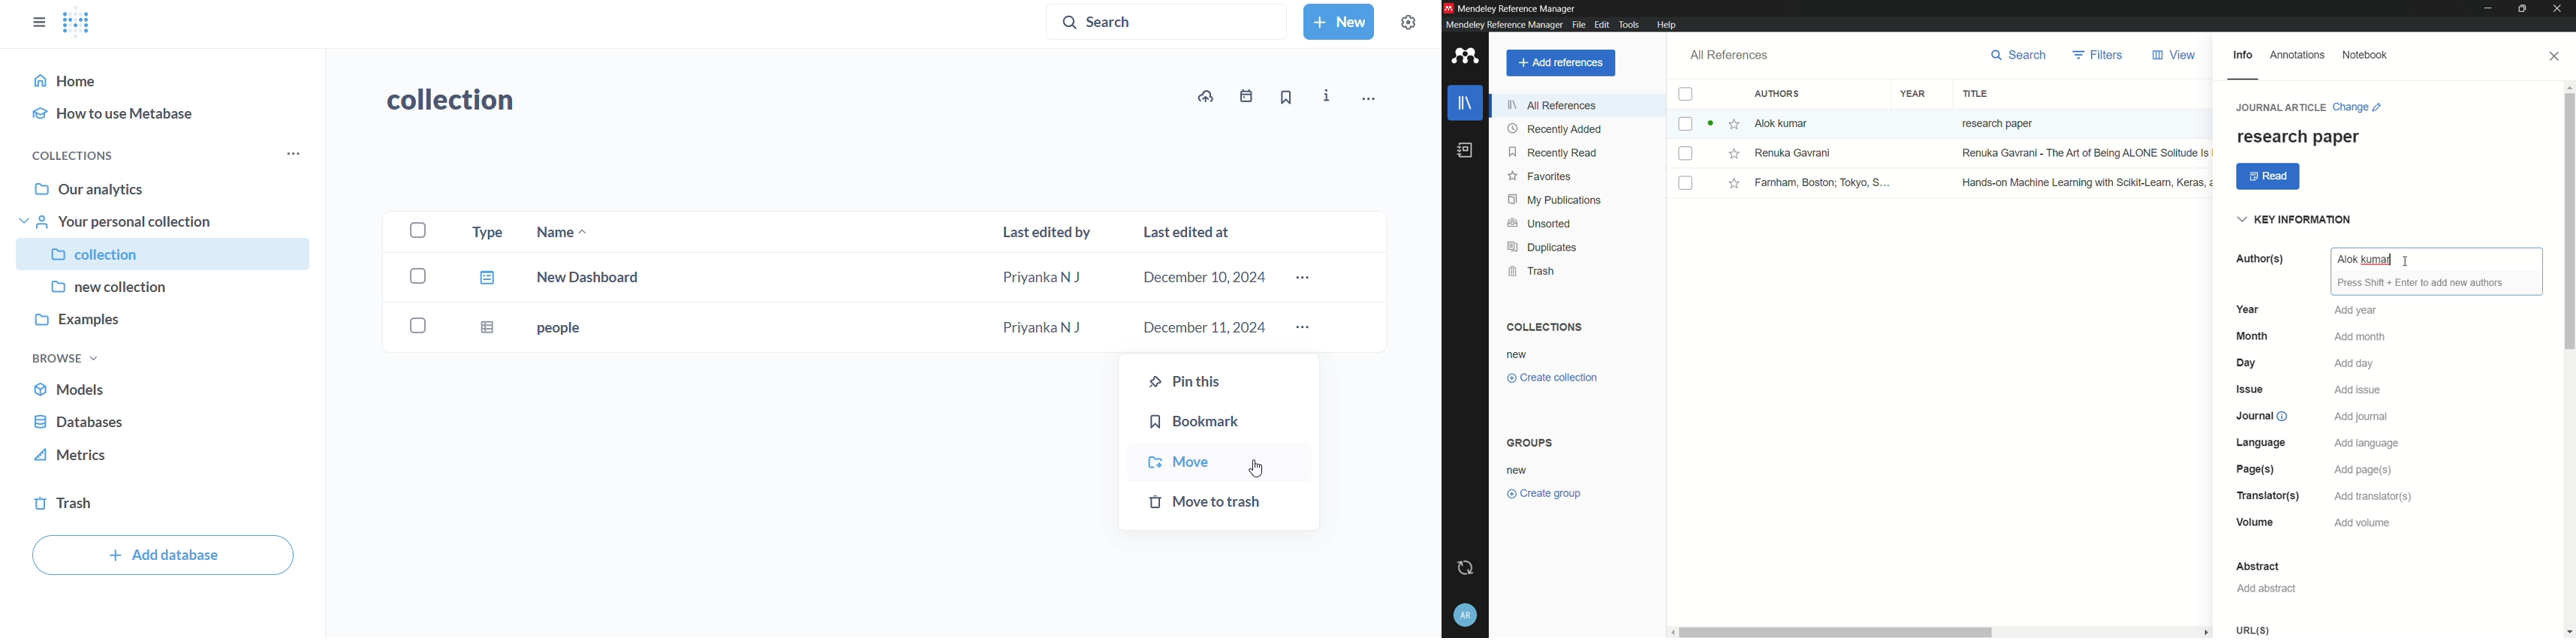 The image size is (2576, 644). I want to click on account and settings, so click(1465, 616).